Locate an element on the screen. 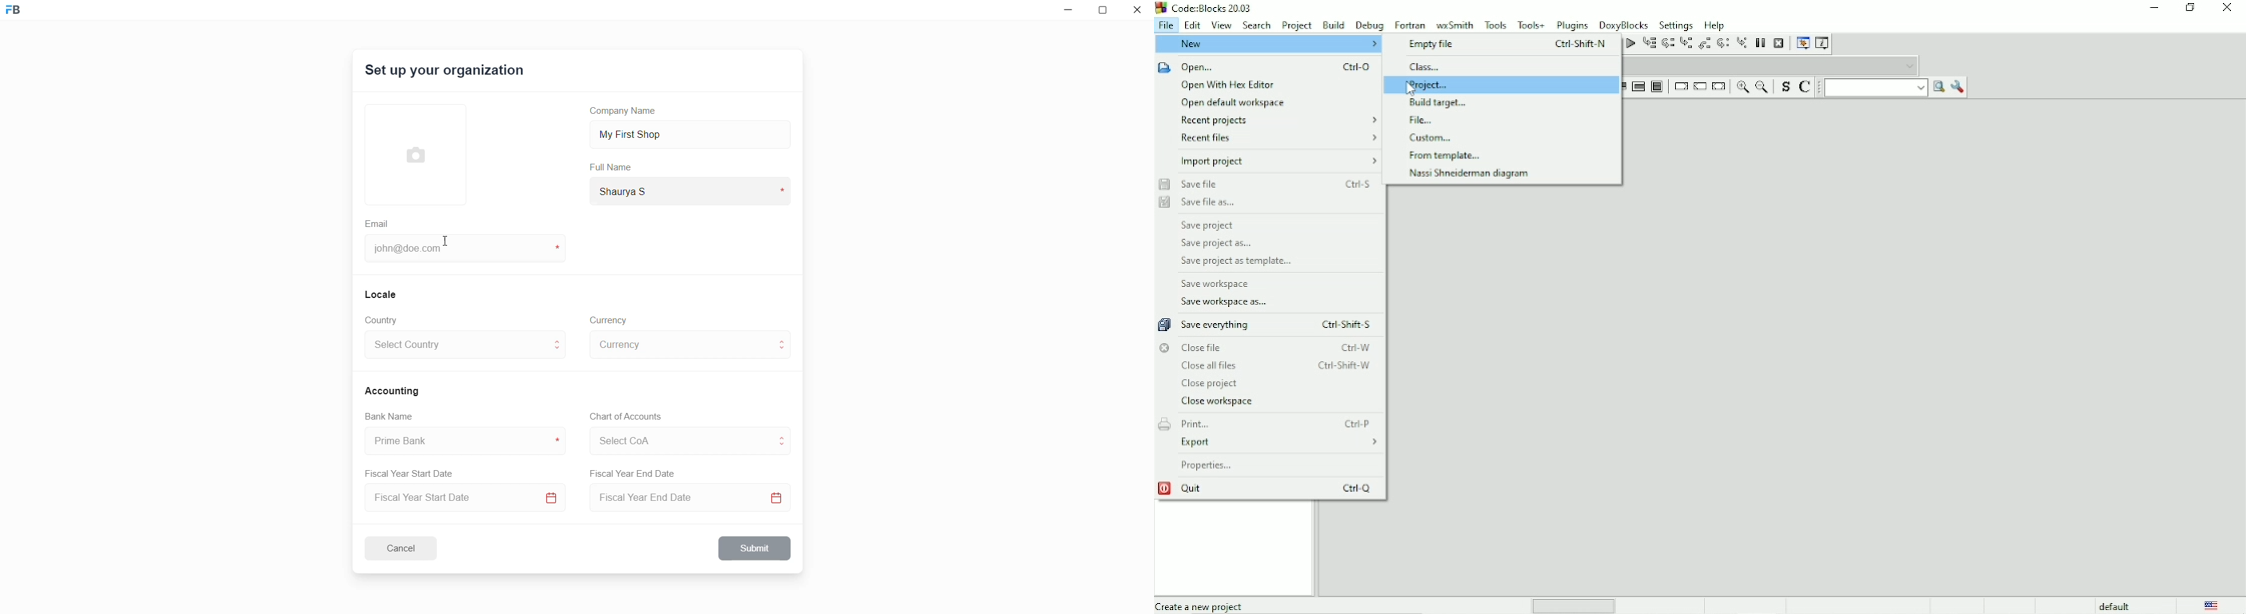  Cancel  is located at coordinates (409, 548).